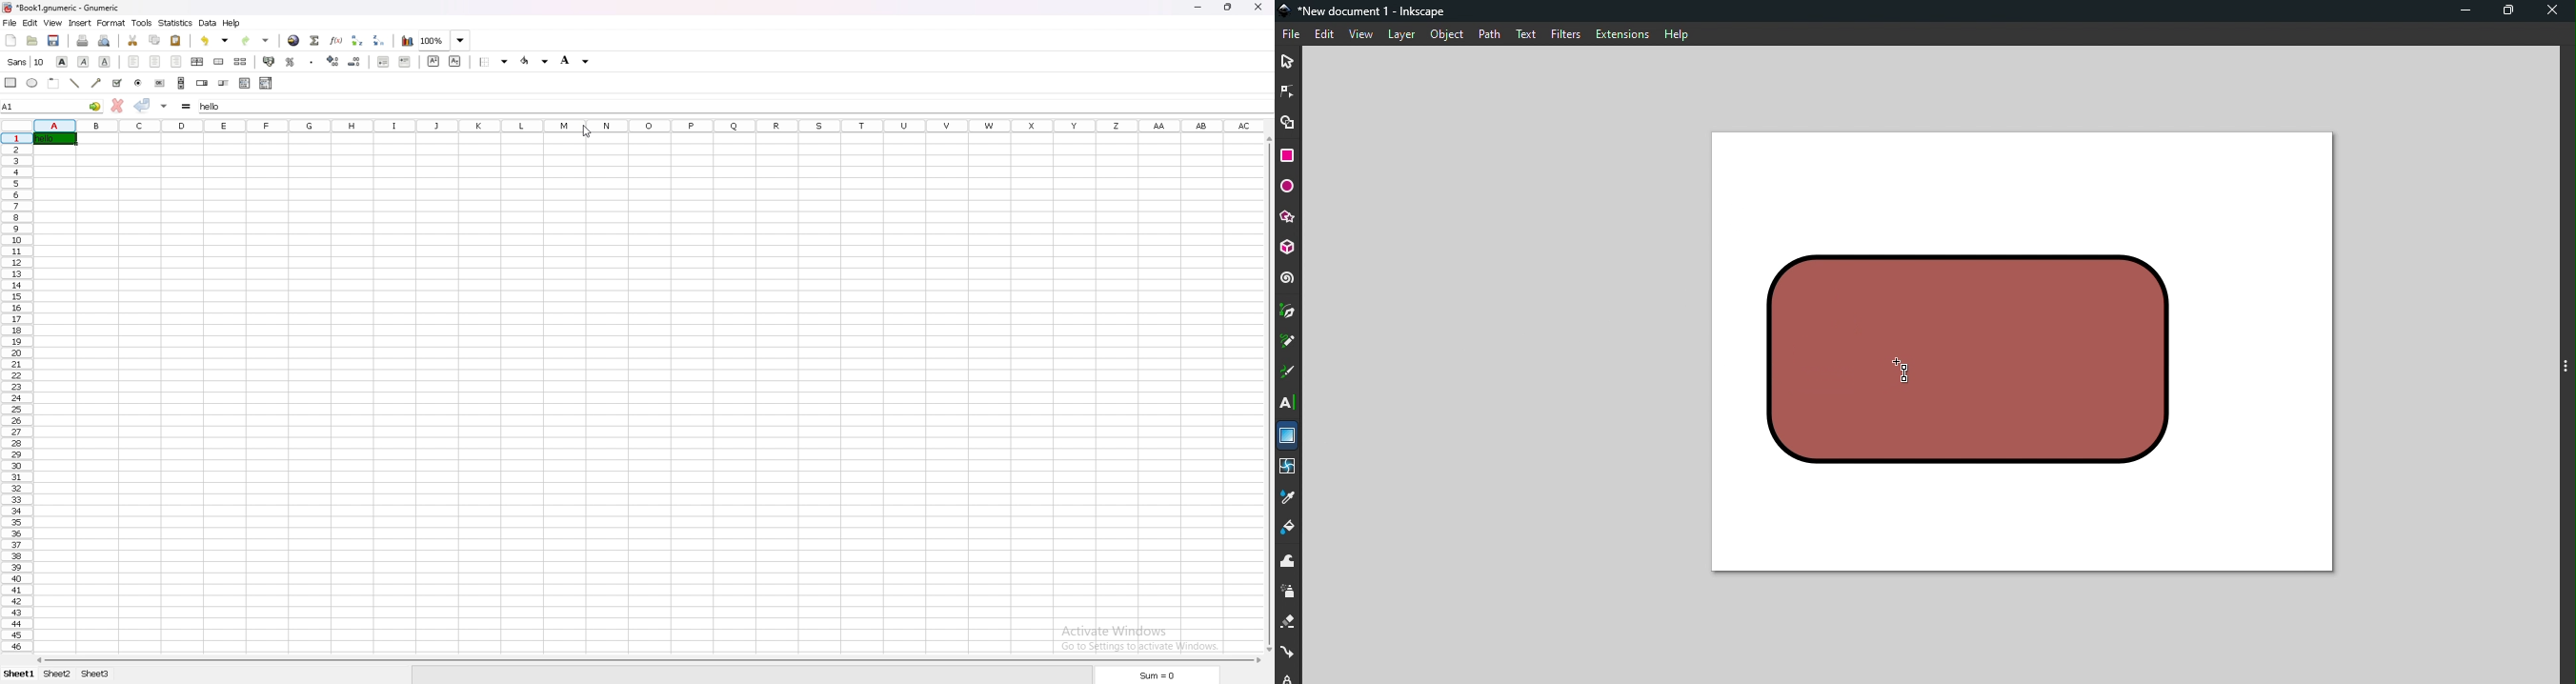 The height and width of the screenshot is (700, 2576). What do you see at coordinates (215, 41) in the screenshot?
I see `undo` at bounding box center [215, 41].